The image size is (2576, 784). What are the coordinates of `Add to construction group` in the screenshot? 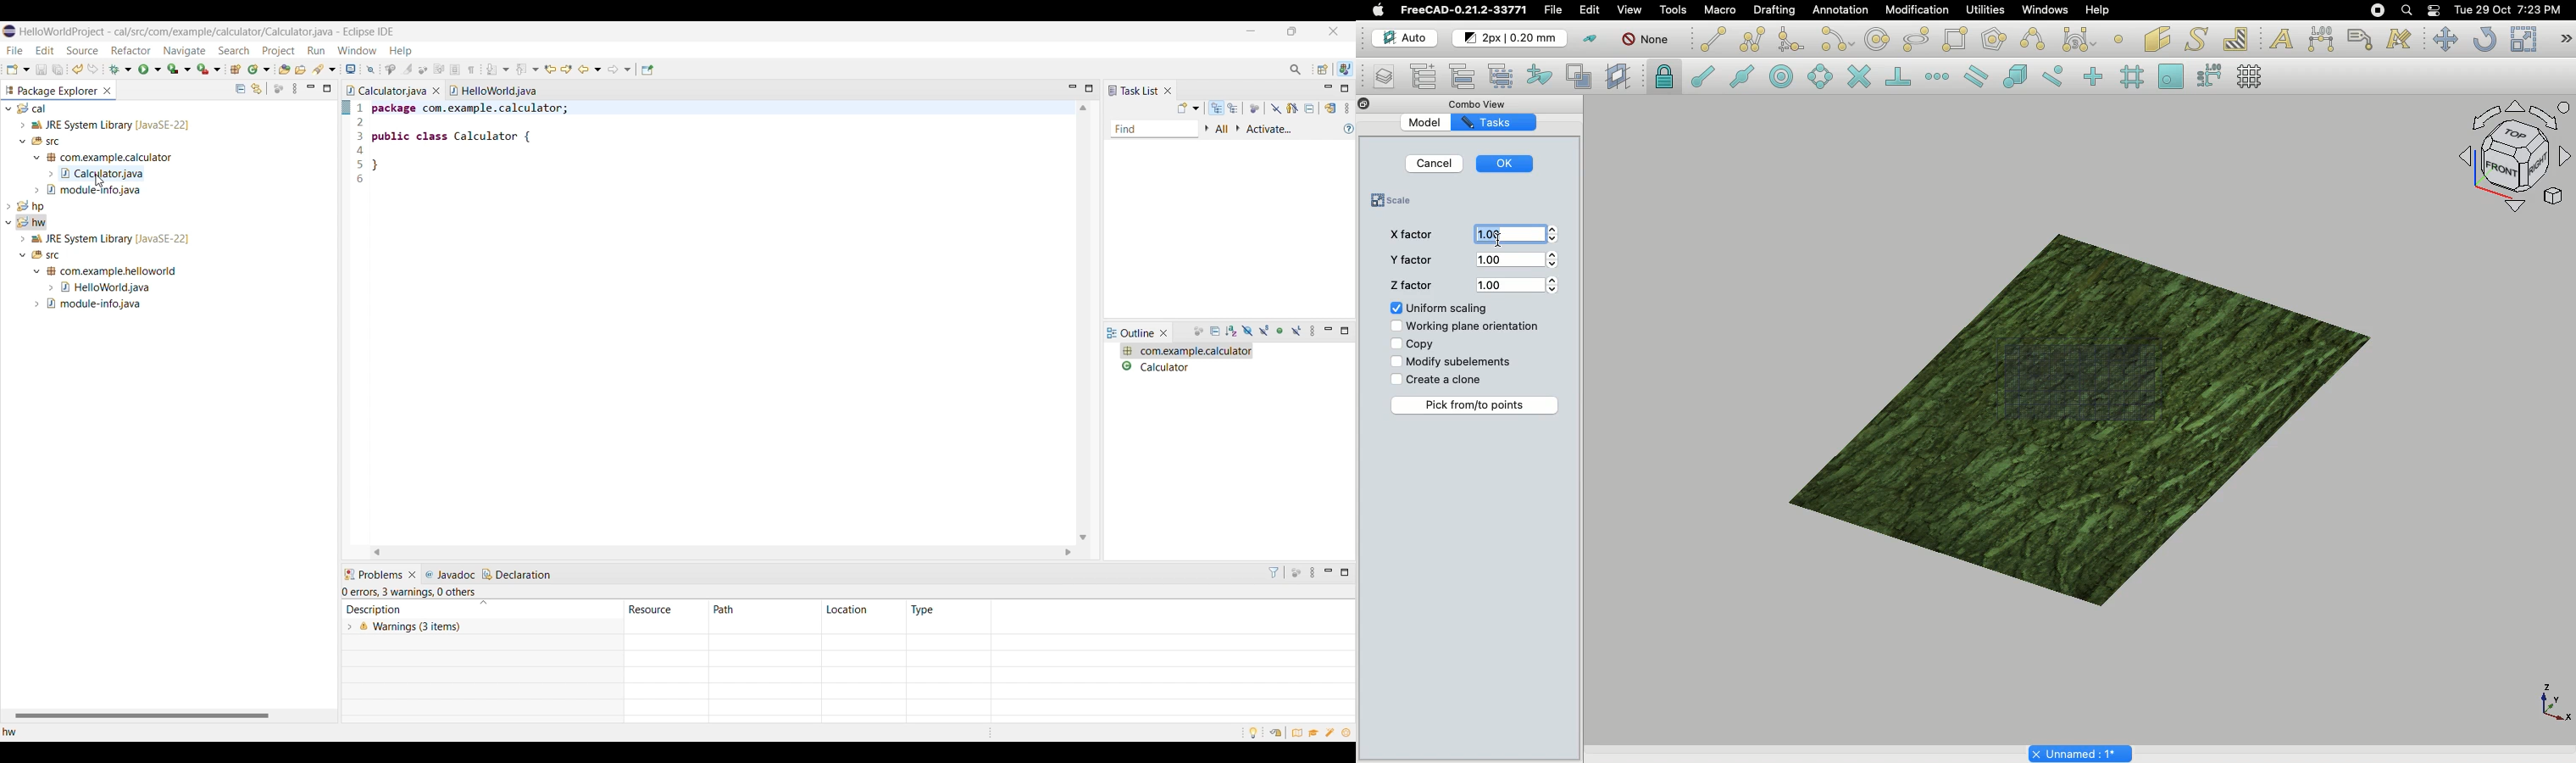 It's located at (1541, 78).